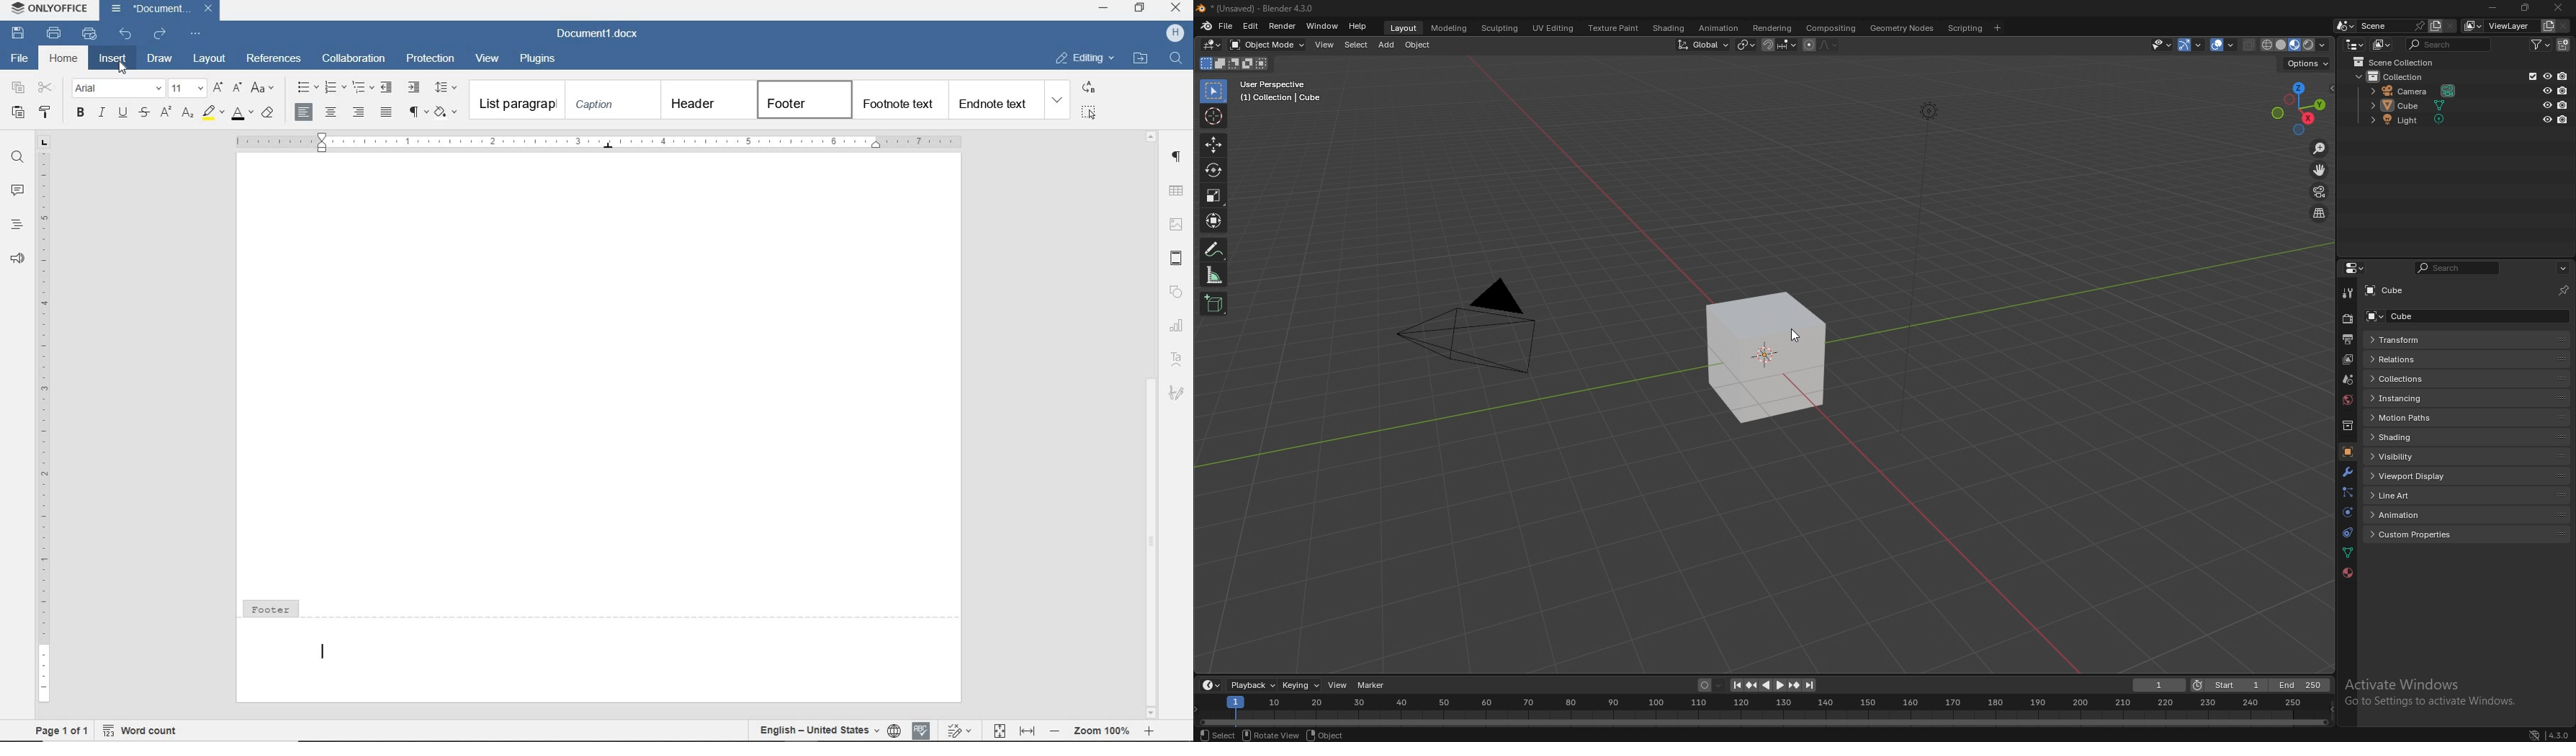  What do you see at coordinates (1205, 27) in the screenshot?
I see `blender` at bounding box center [1205, 27].